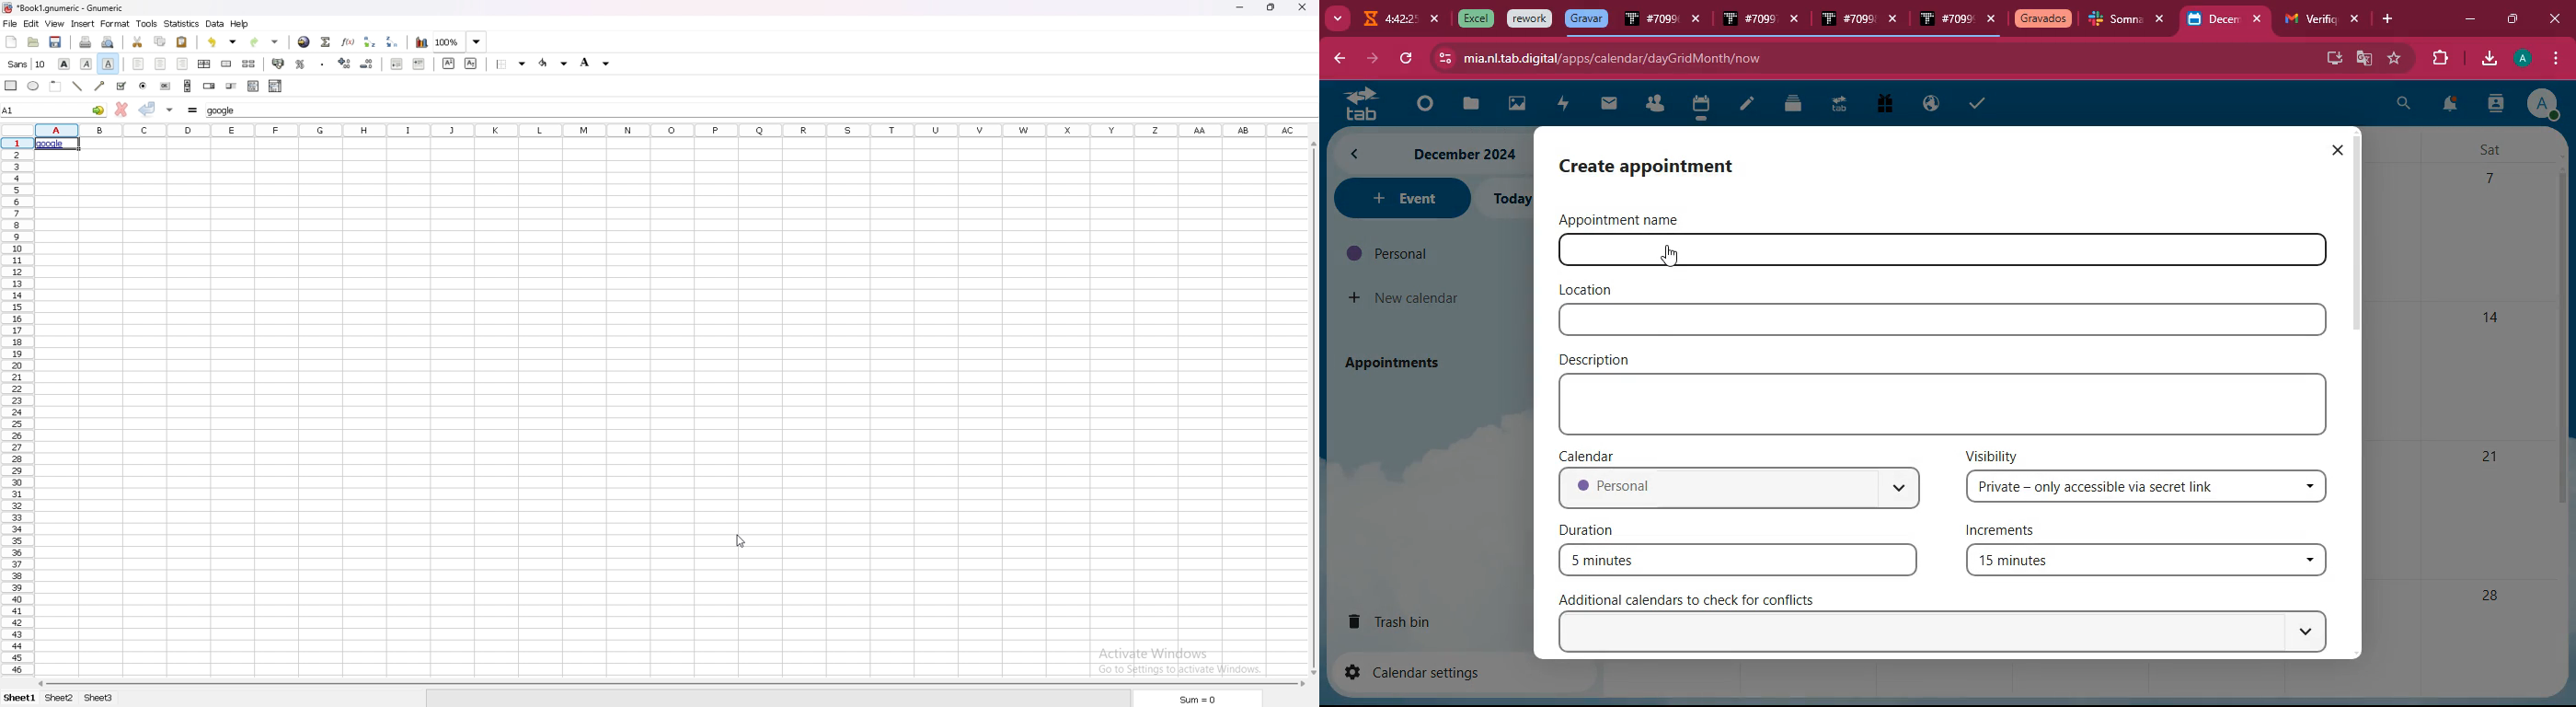 The width and height of the screenshot is (2576, 728). Describe the element at coordinates (110, 63) in the screenshot. I see `underline` at that location.